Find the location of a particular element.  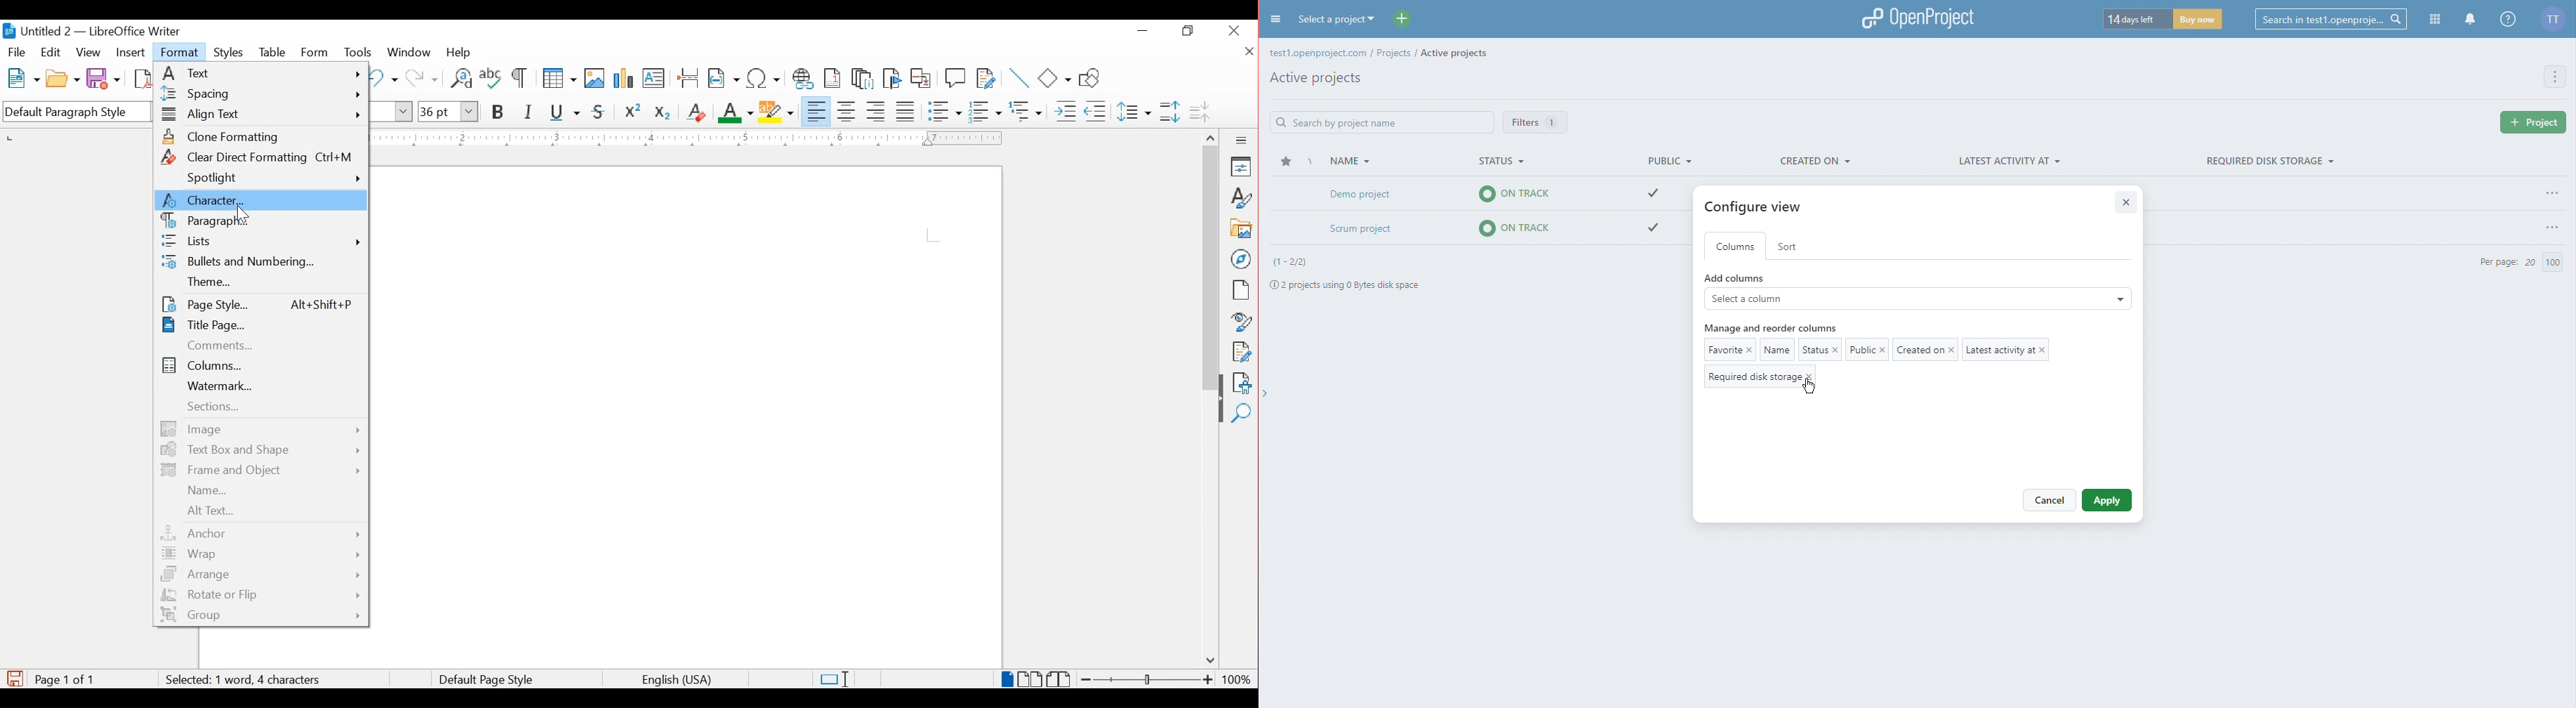

new comment is located at coordinates (956, 78).